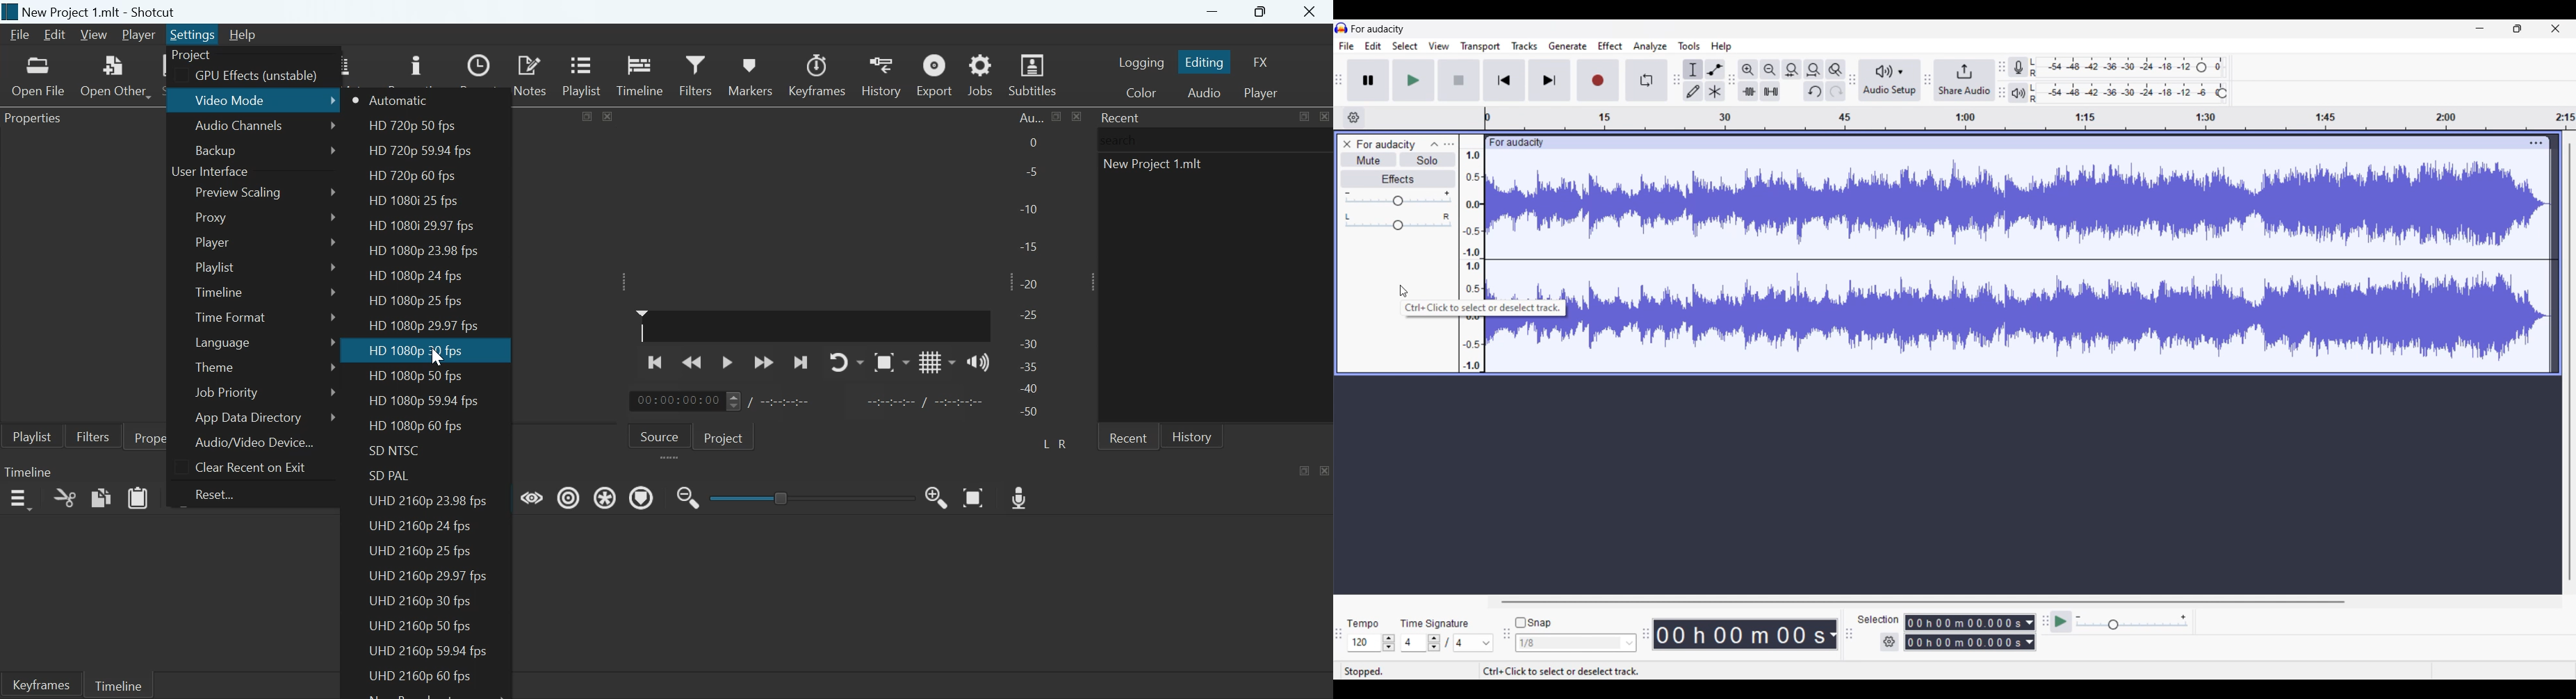 This screenshot has width=2576, height=700. I want to click on Snap toggle, so click(1533, 623).